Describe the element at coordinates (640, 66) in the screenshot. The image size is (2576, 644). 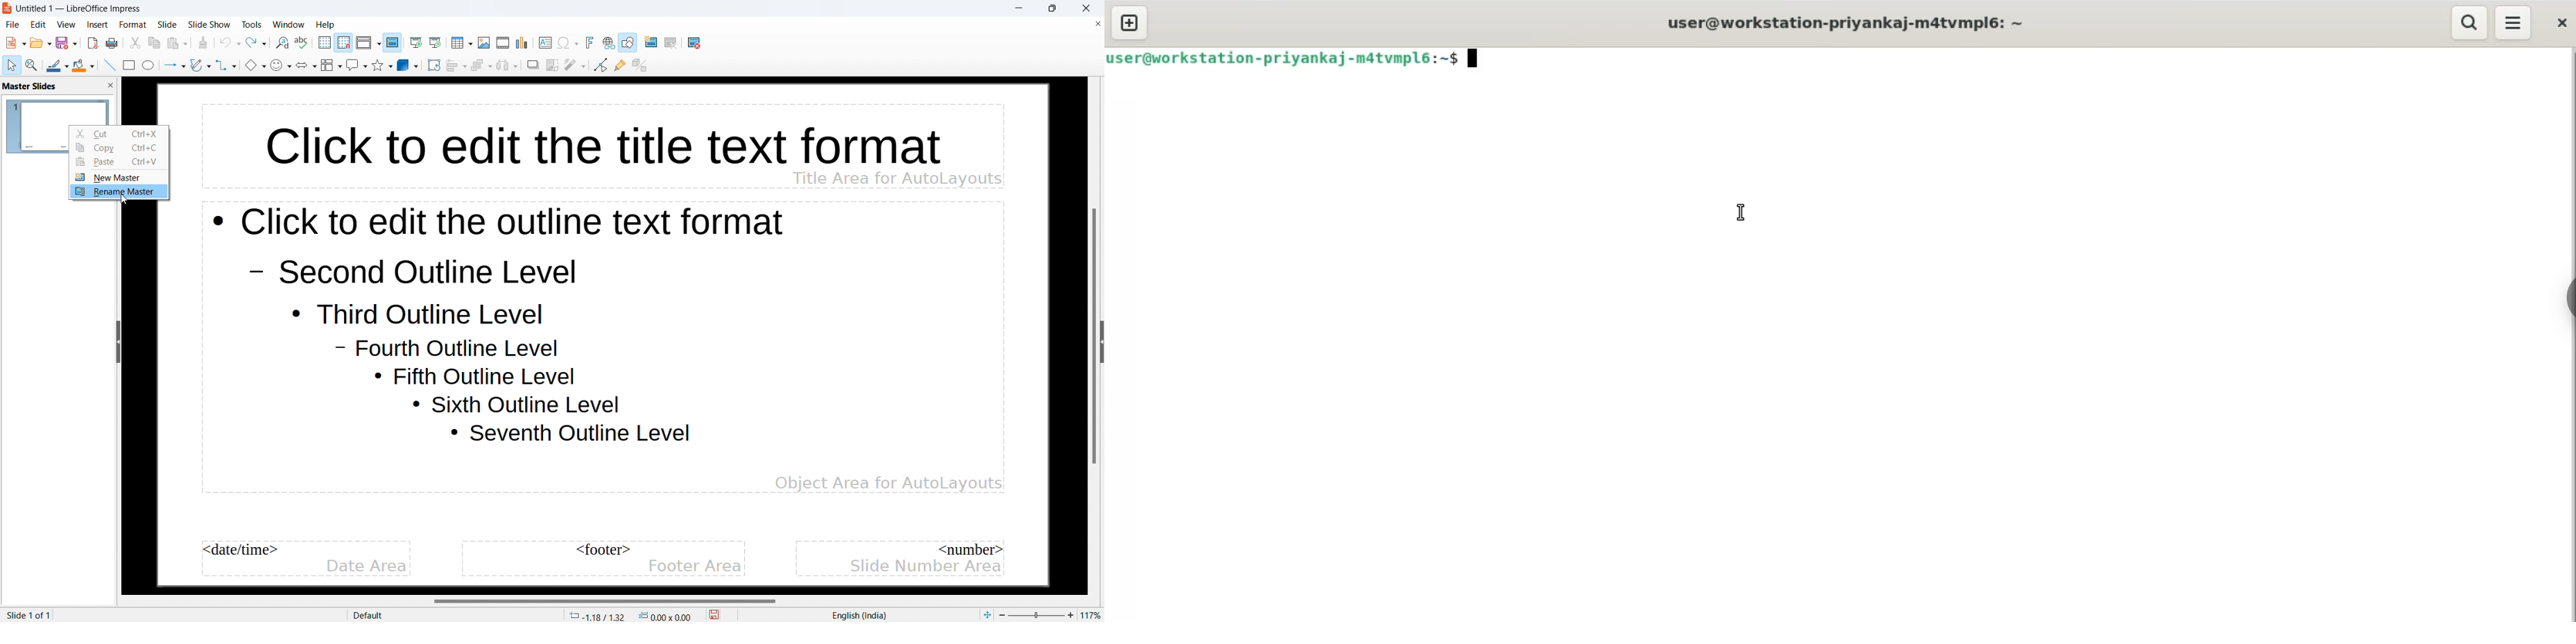
I see `toggle extrusion` at that location.